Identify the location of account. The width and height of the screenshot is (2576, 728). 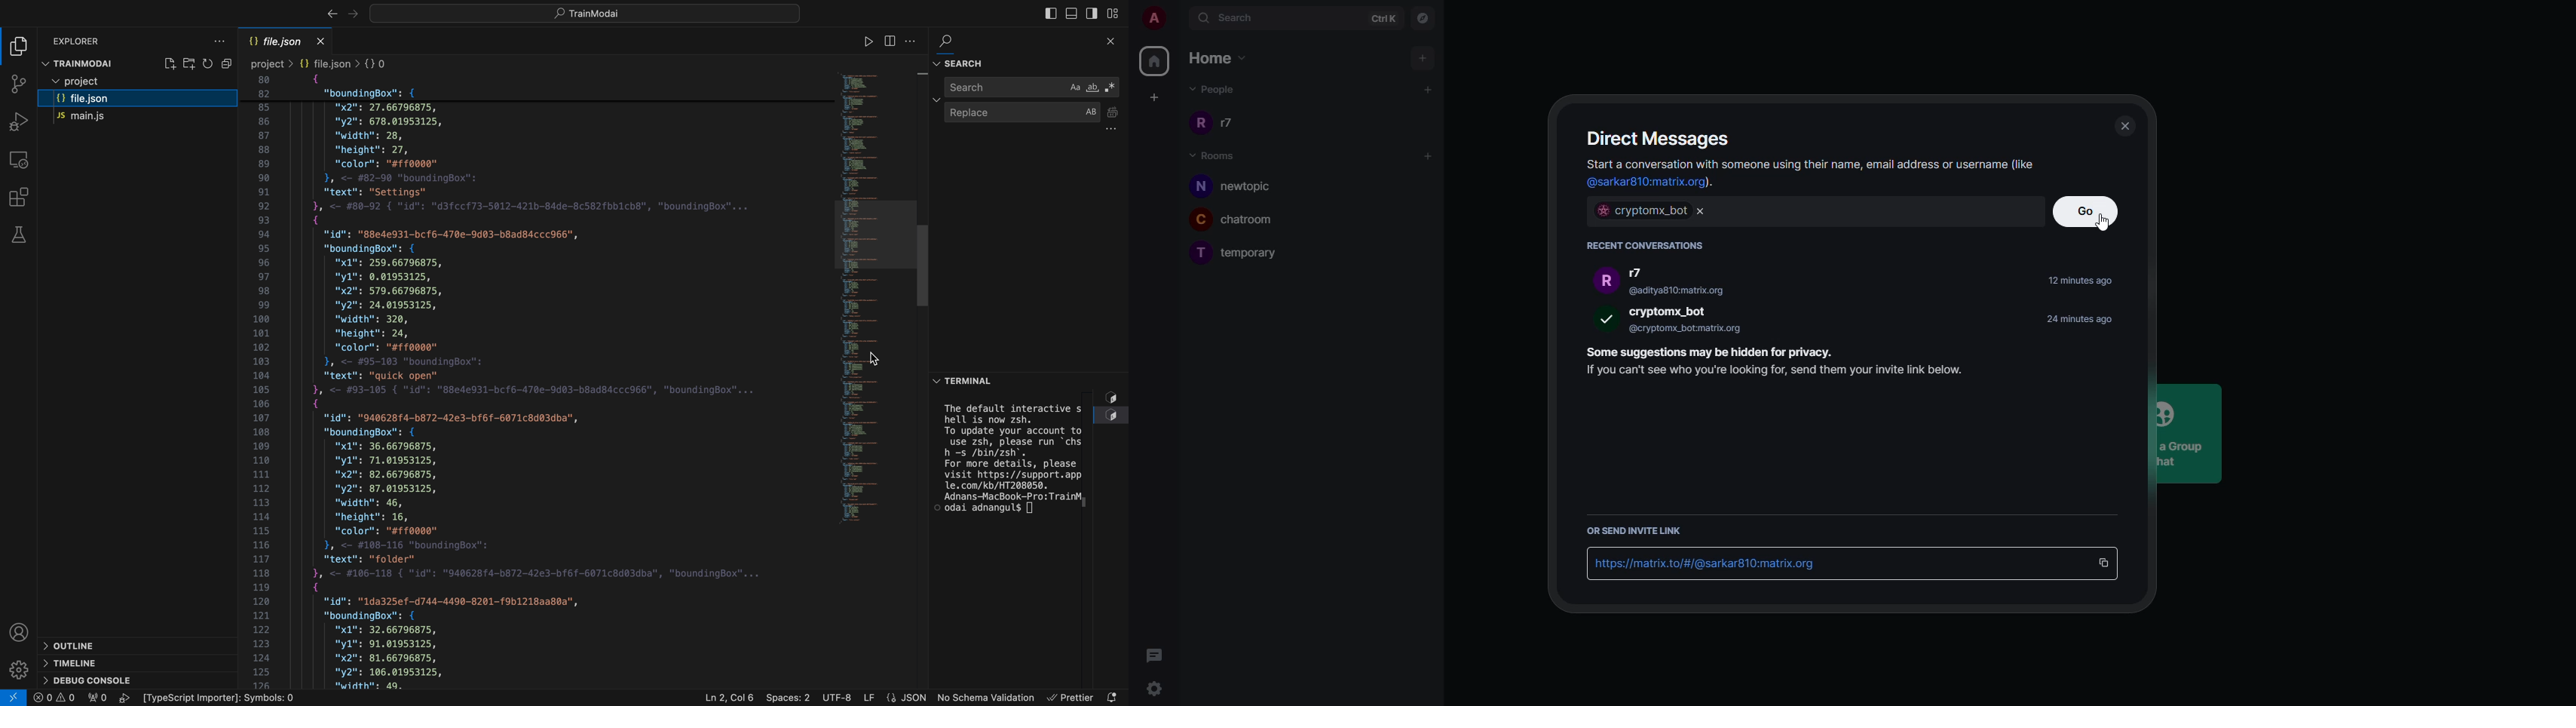
(1156, 19).